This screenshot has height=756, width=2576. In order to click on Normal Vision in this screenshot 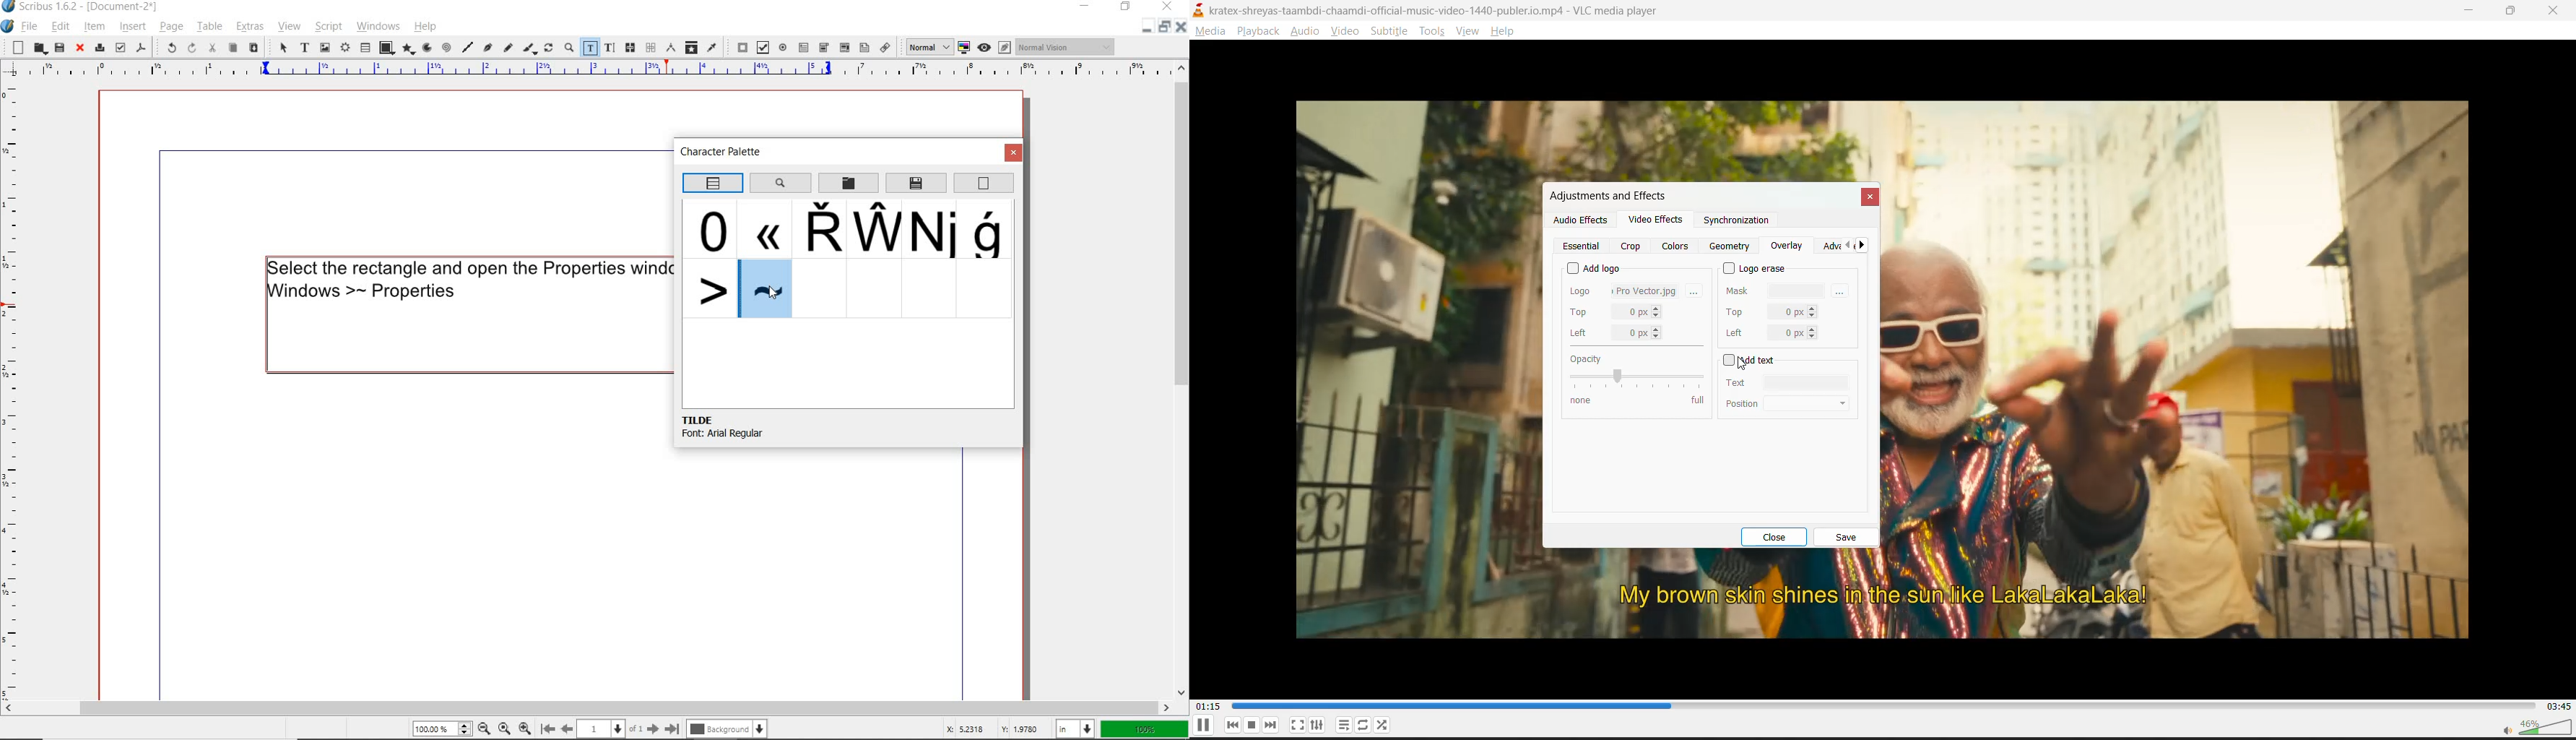, I will do `click(1067, 47)`.